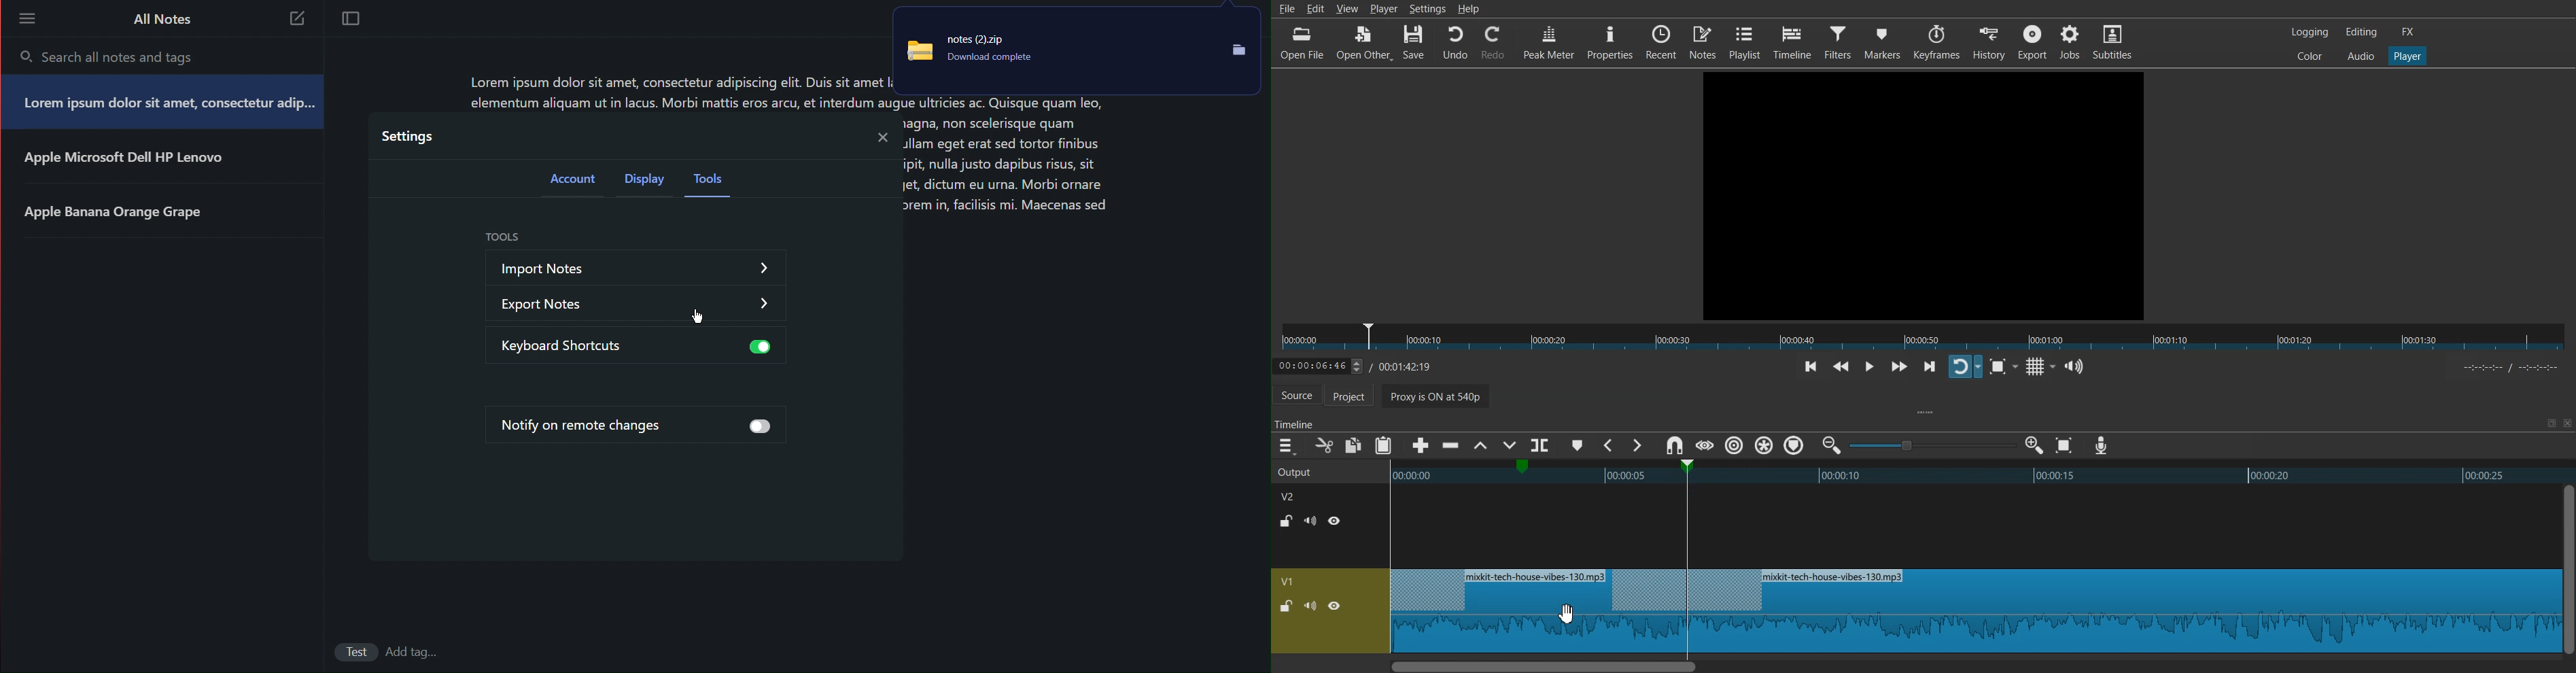  I want to click on Toggle player lopping, so click(1965, 366).